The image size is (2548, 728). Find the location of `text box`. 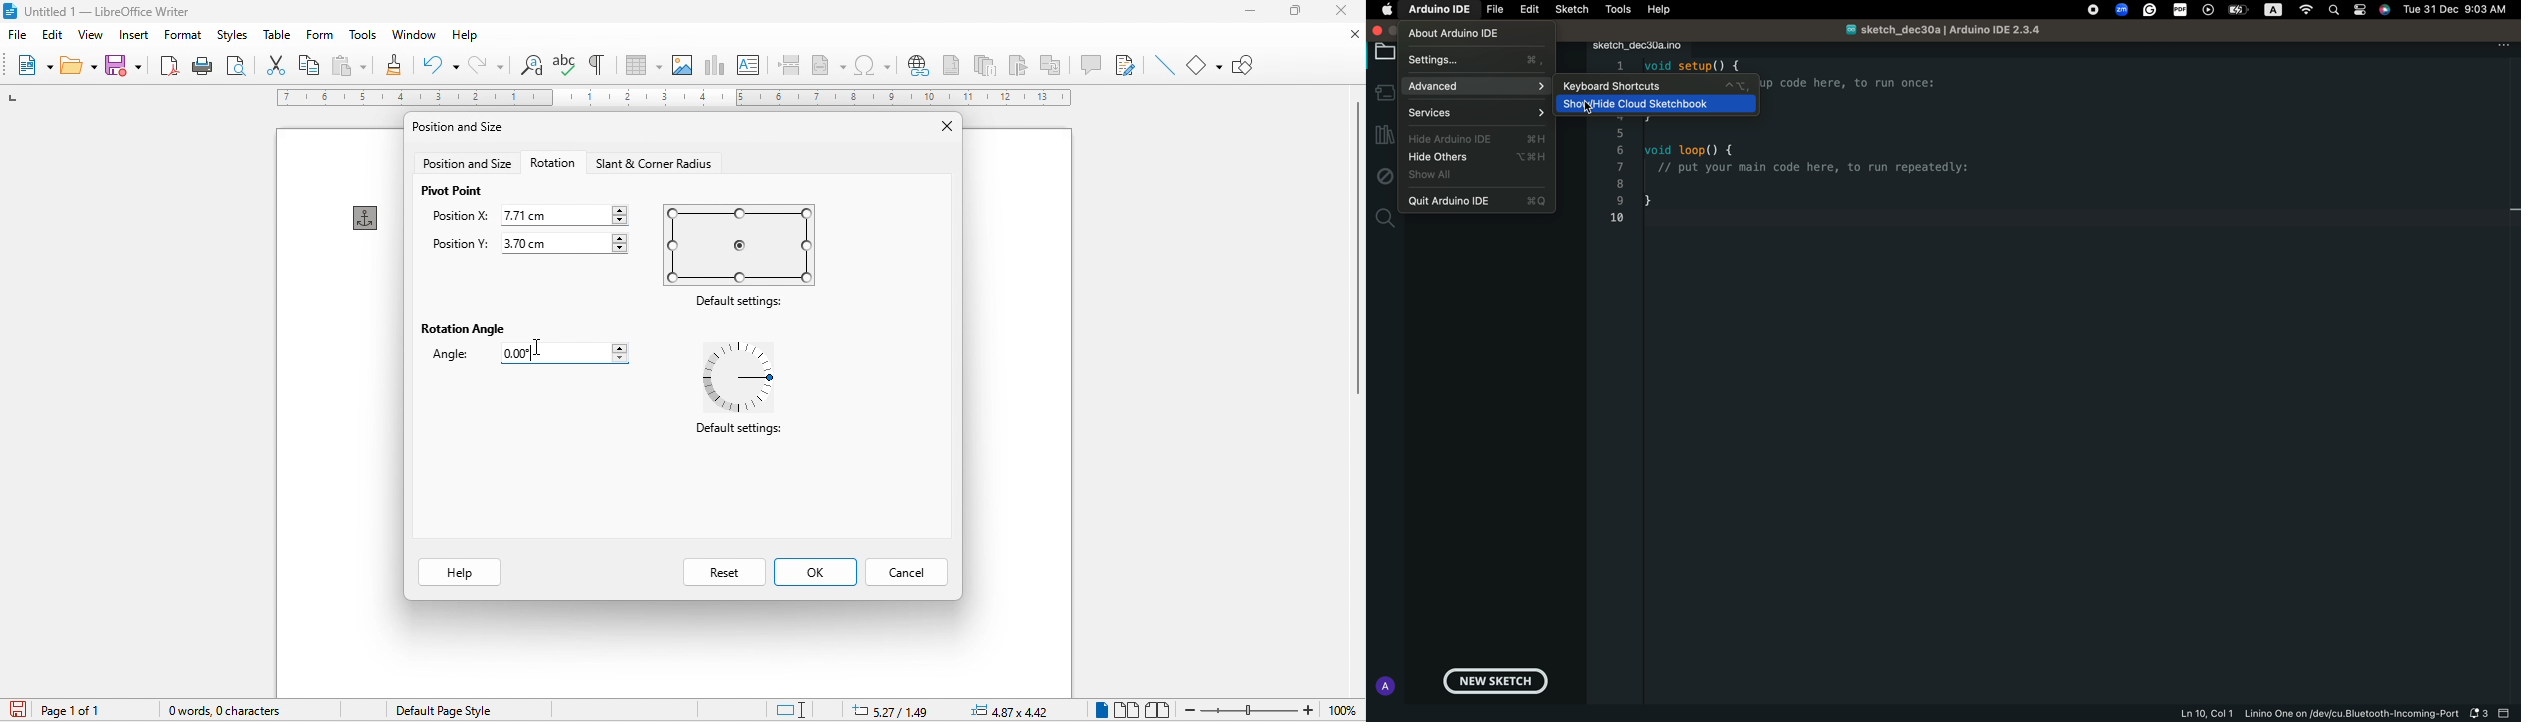

text box is located at coordinates (748, 64).